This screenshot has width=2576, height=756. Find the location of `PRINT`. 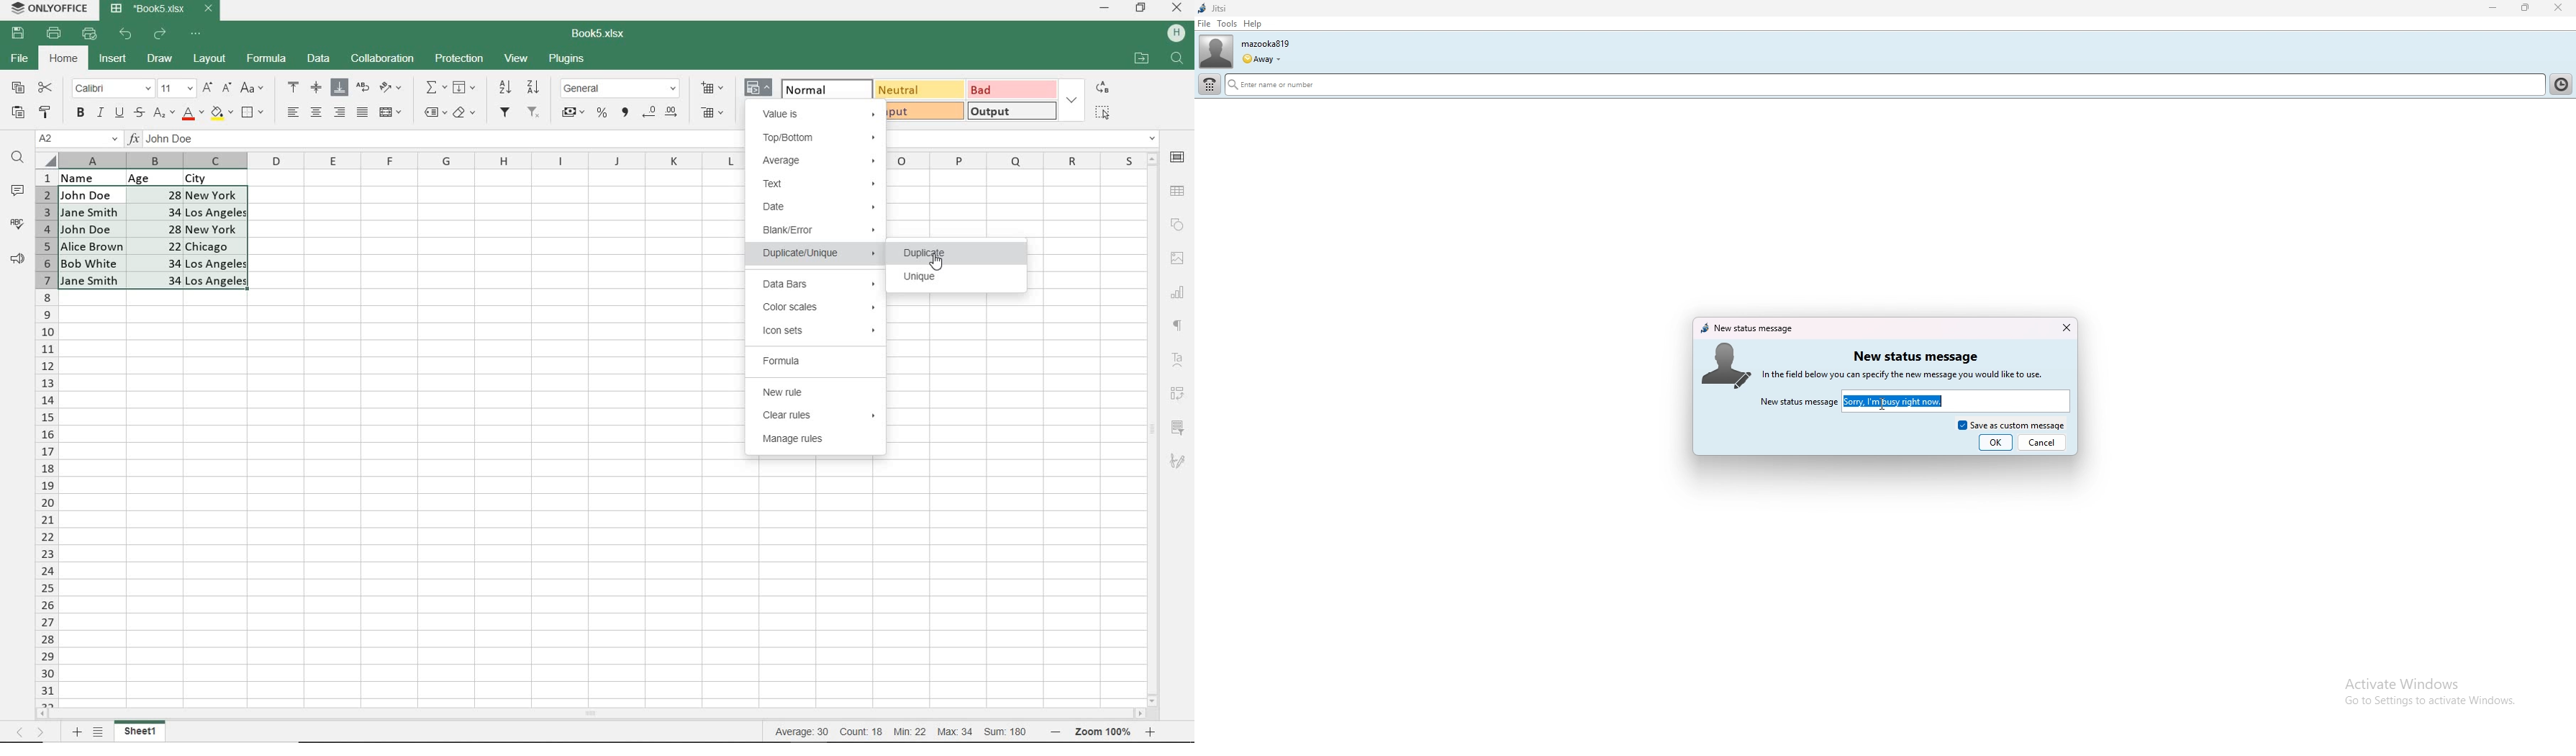

PRINT is located at coordinates (54, 33).